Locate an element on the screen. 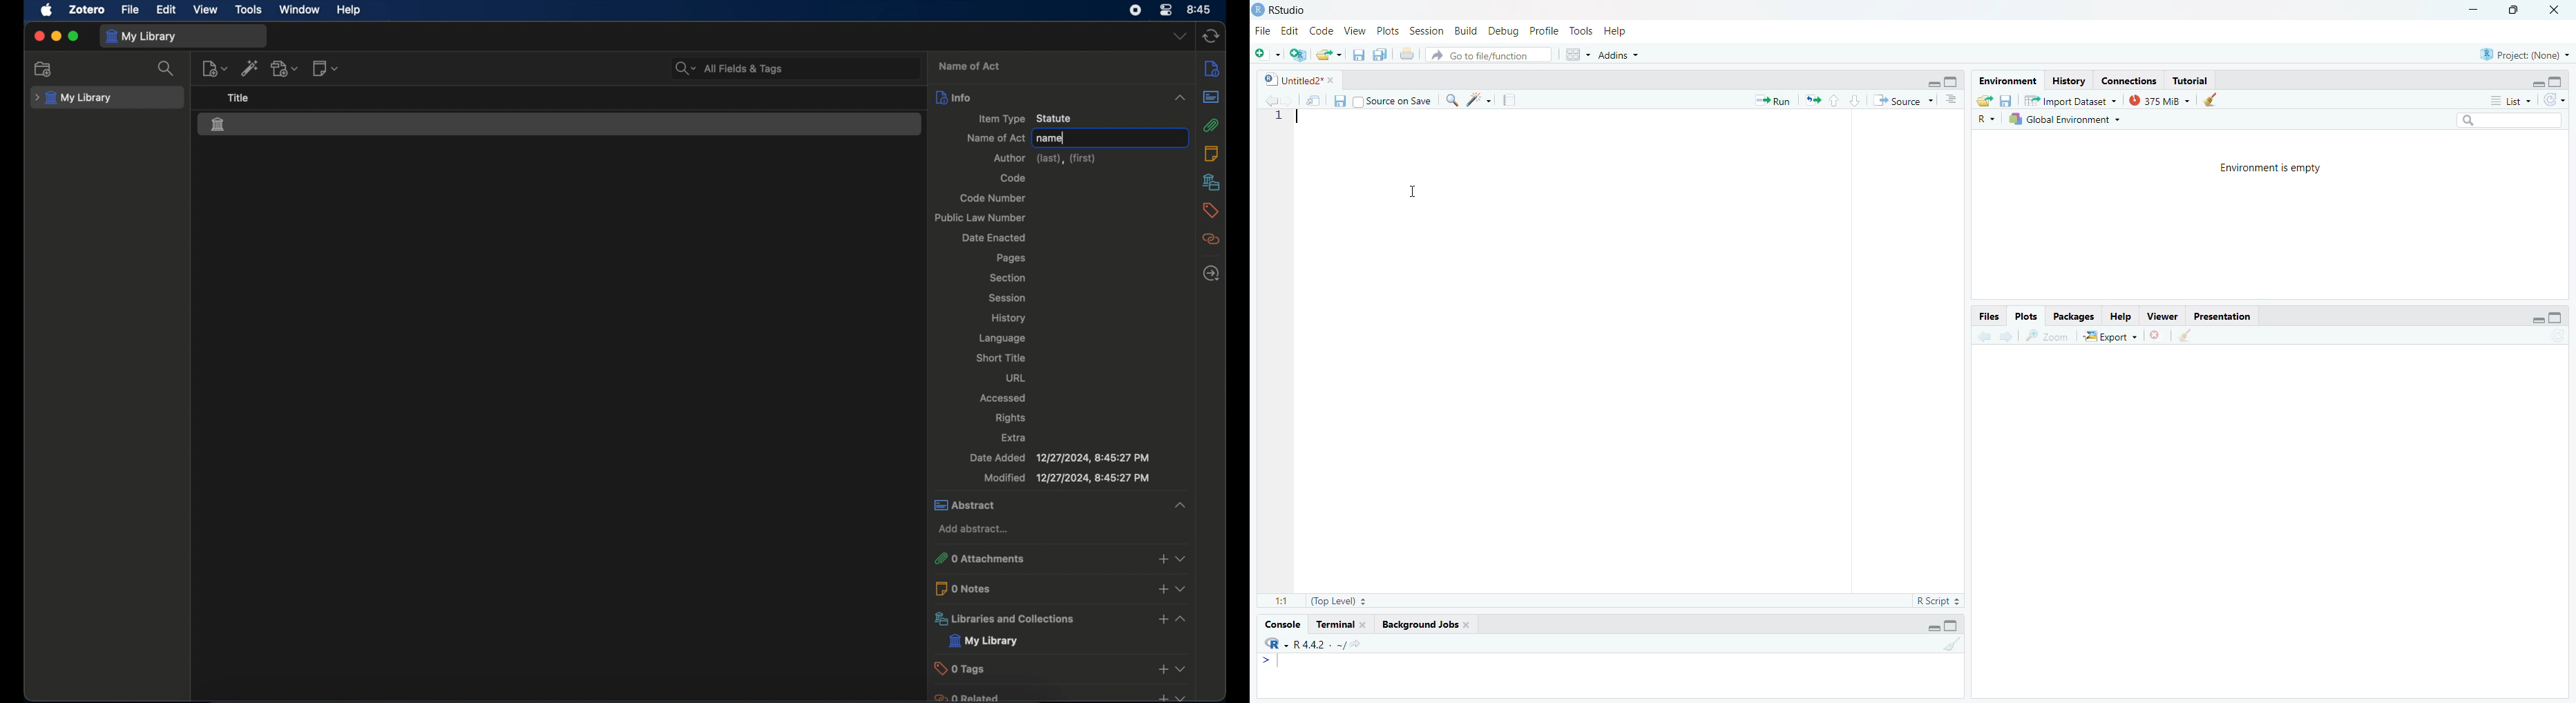 The width and height of the screenshot is (2576, 728). find/replace is located at coordinates (1452, 99).